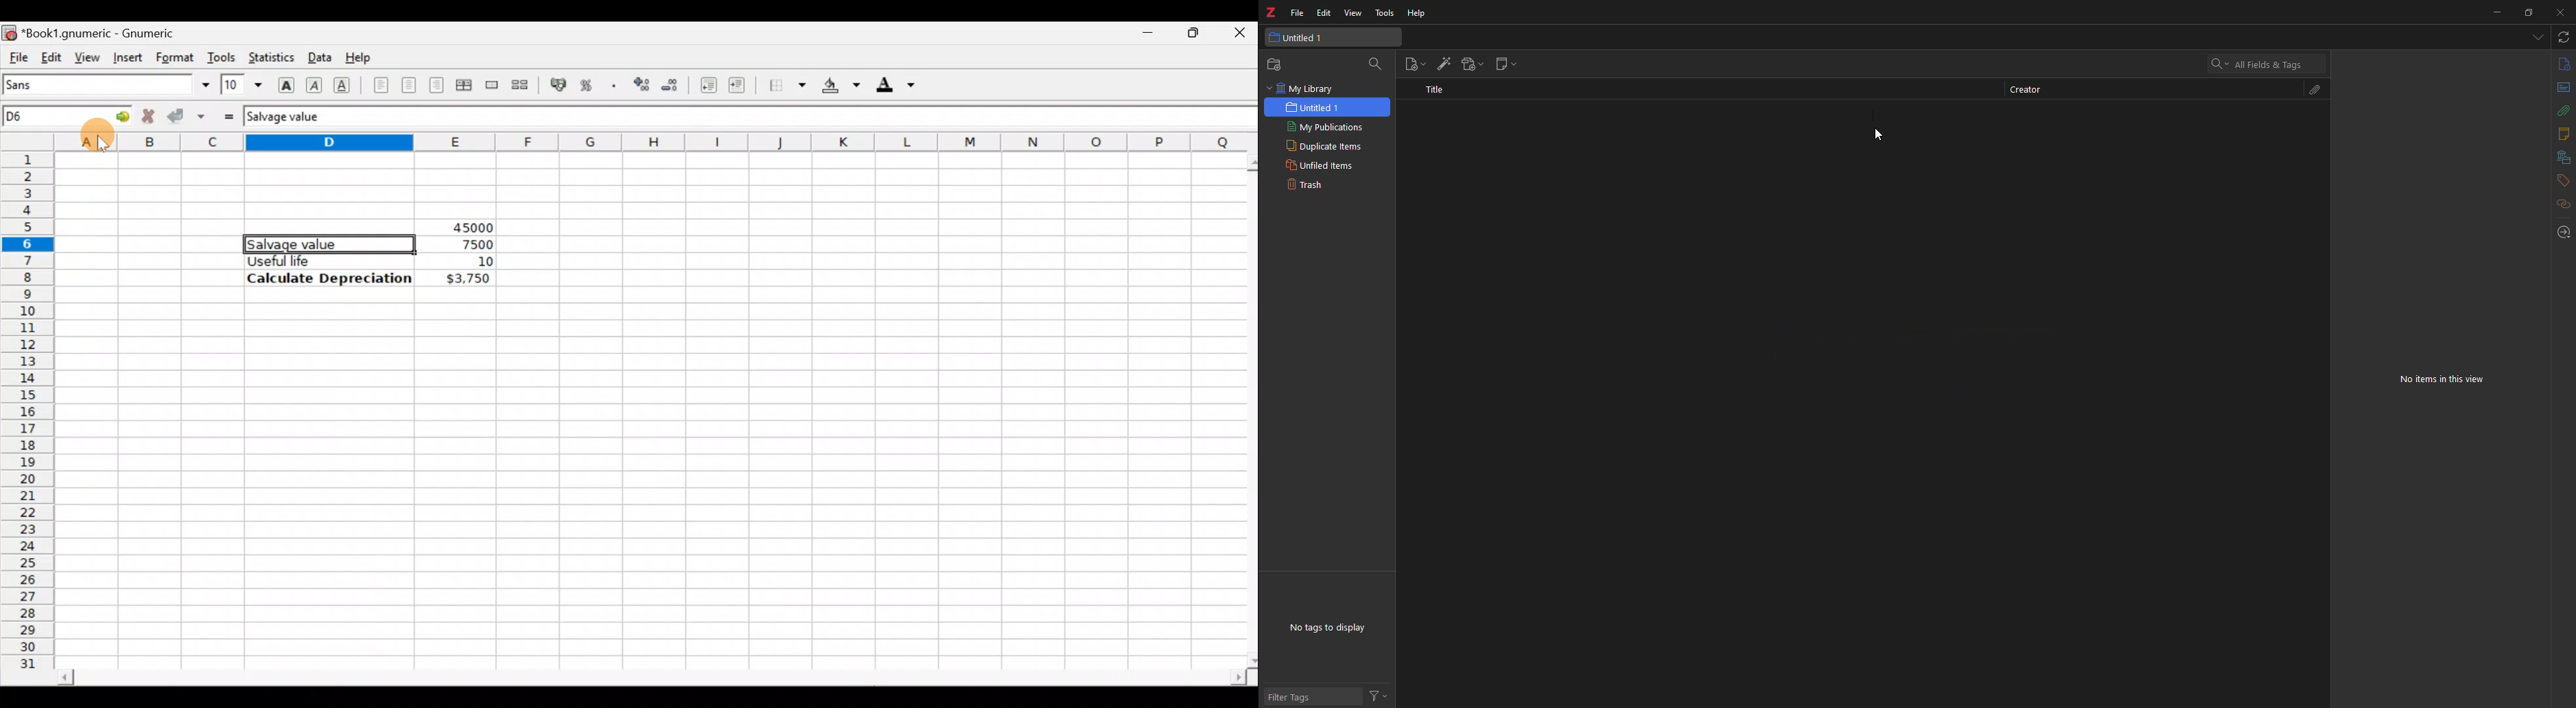 This screenshot has width=2576, height=728. What do you see at coordinates (47, 117) in the screenshot?
I see `Cell name D6` at bounding box center [47, 117].